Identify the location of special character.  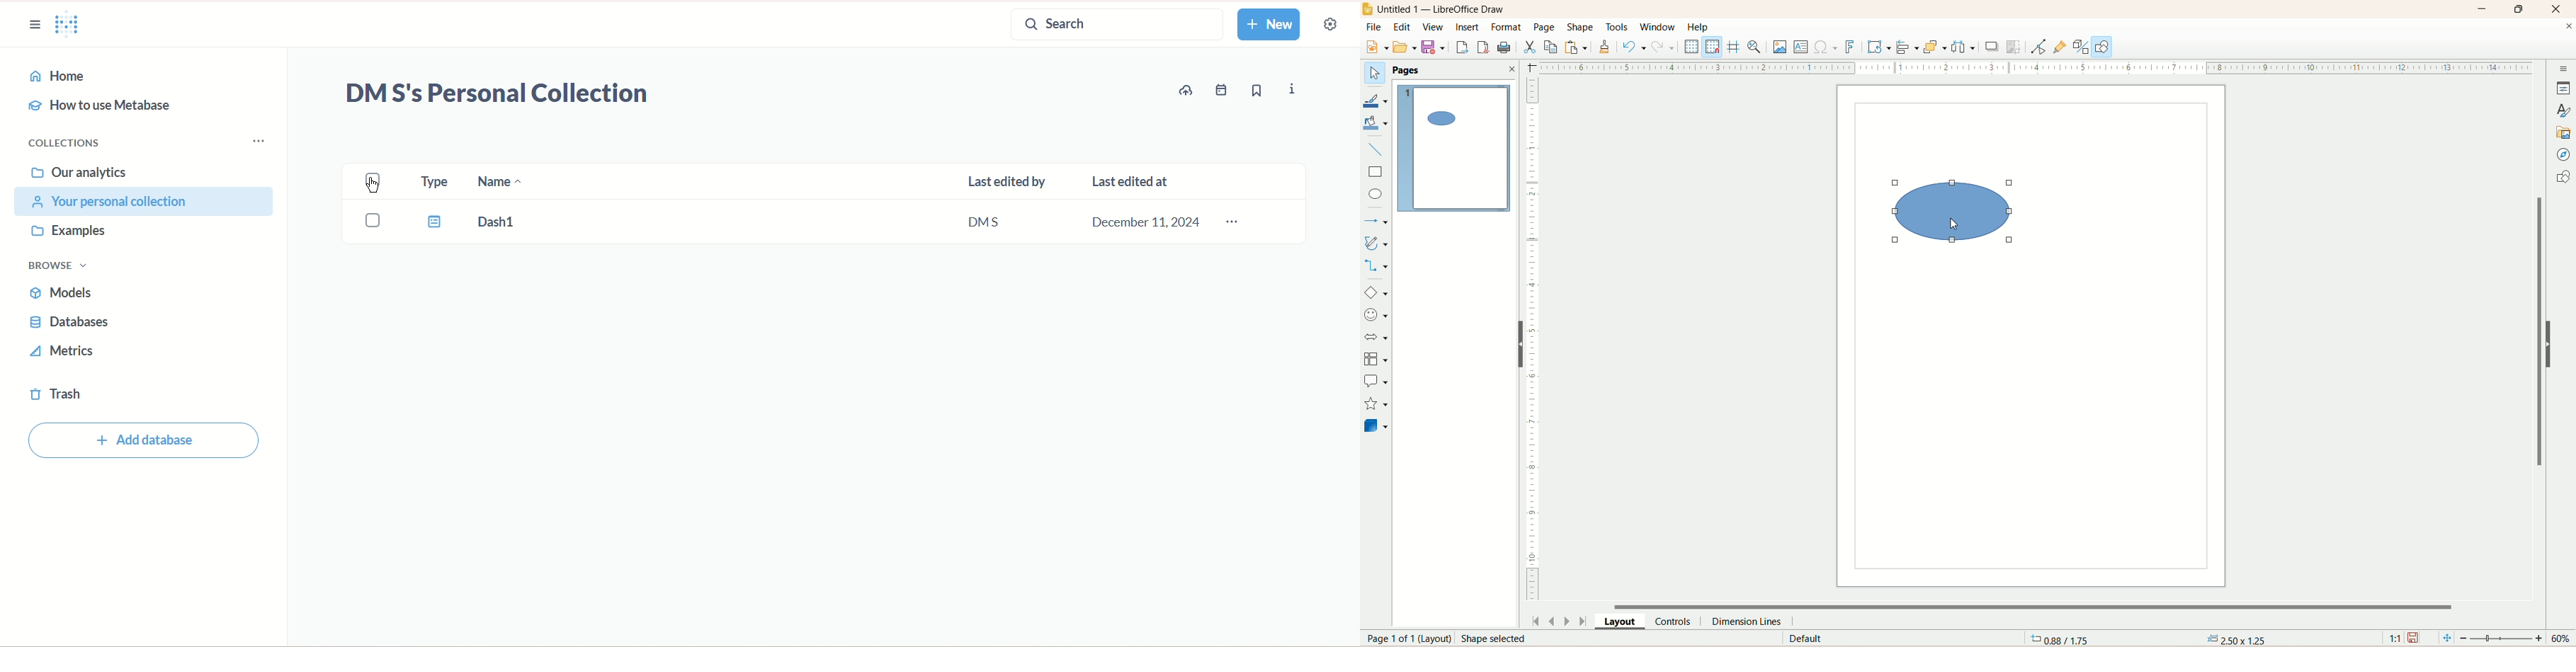
(1825, 47).